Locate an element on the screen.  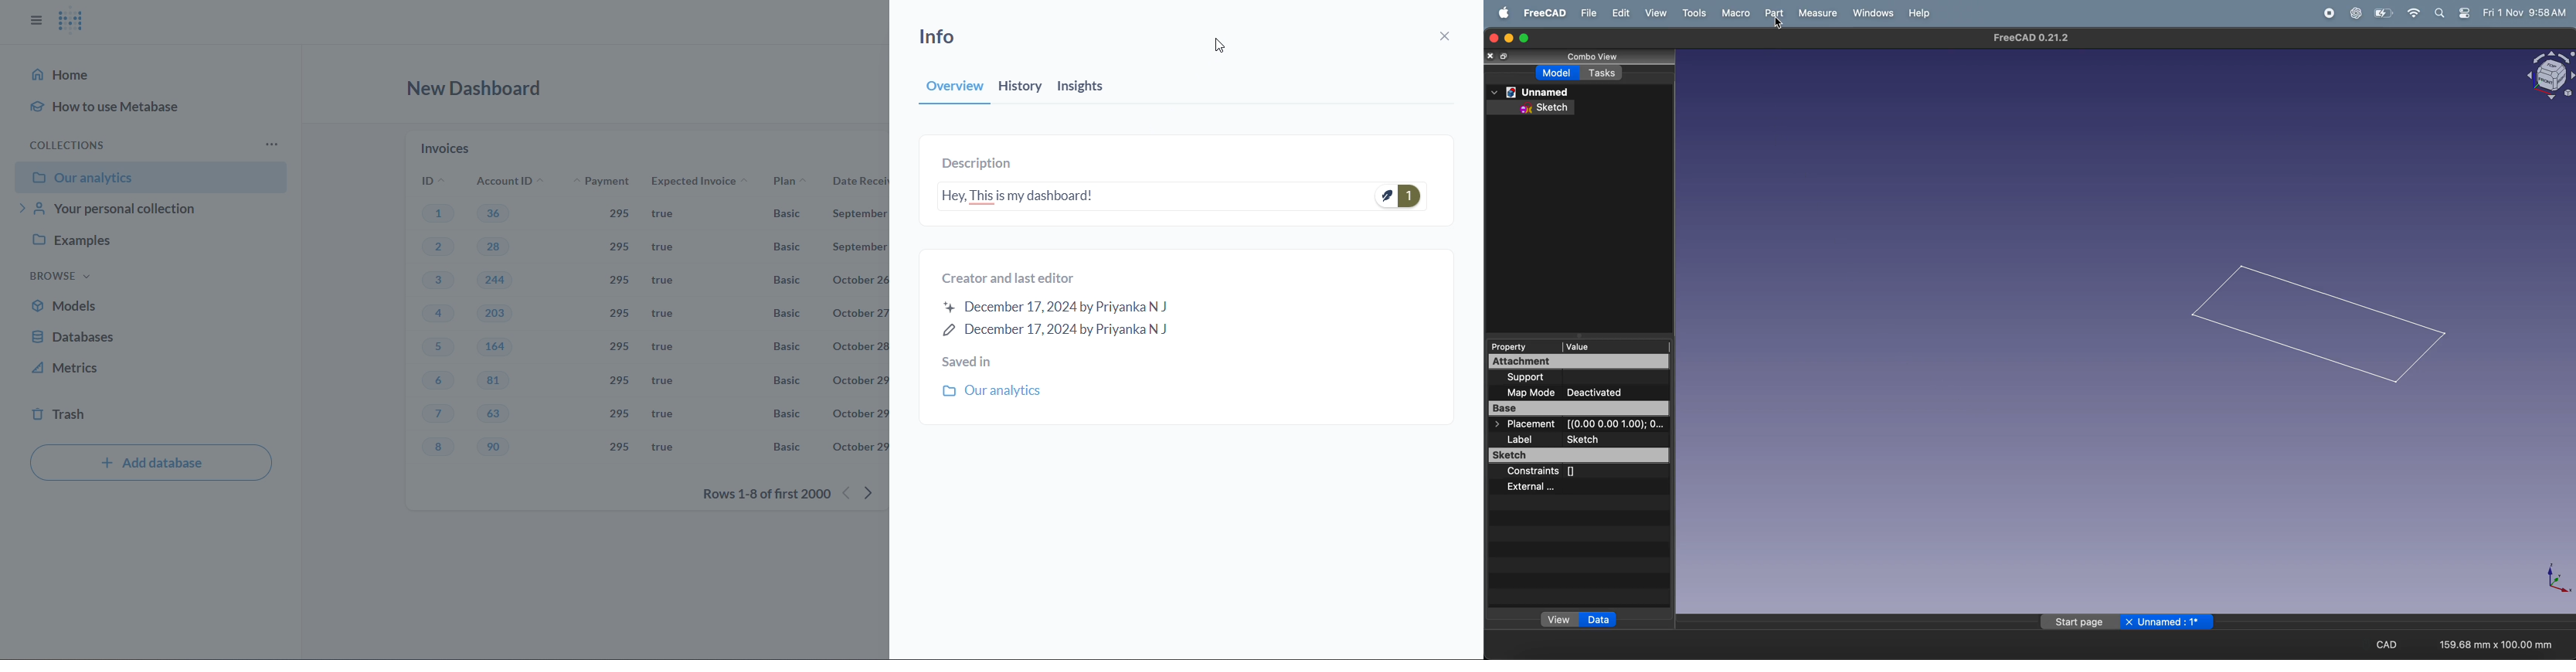
aspect ratio is located at coordinates (2499, 644).